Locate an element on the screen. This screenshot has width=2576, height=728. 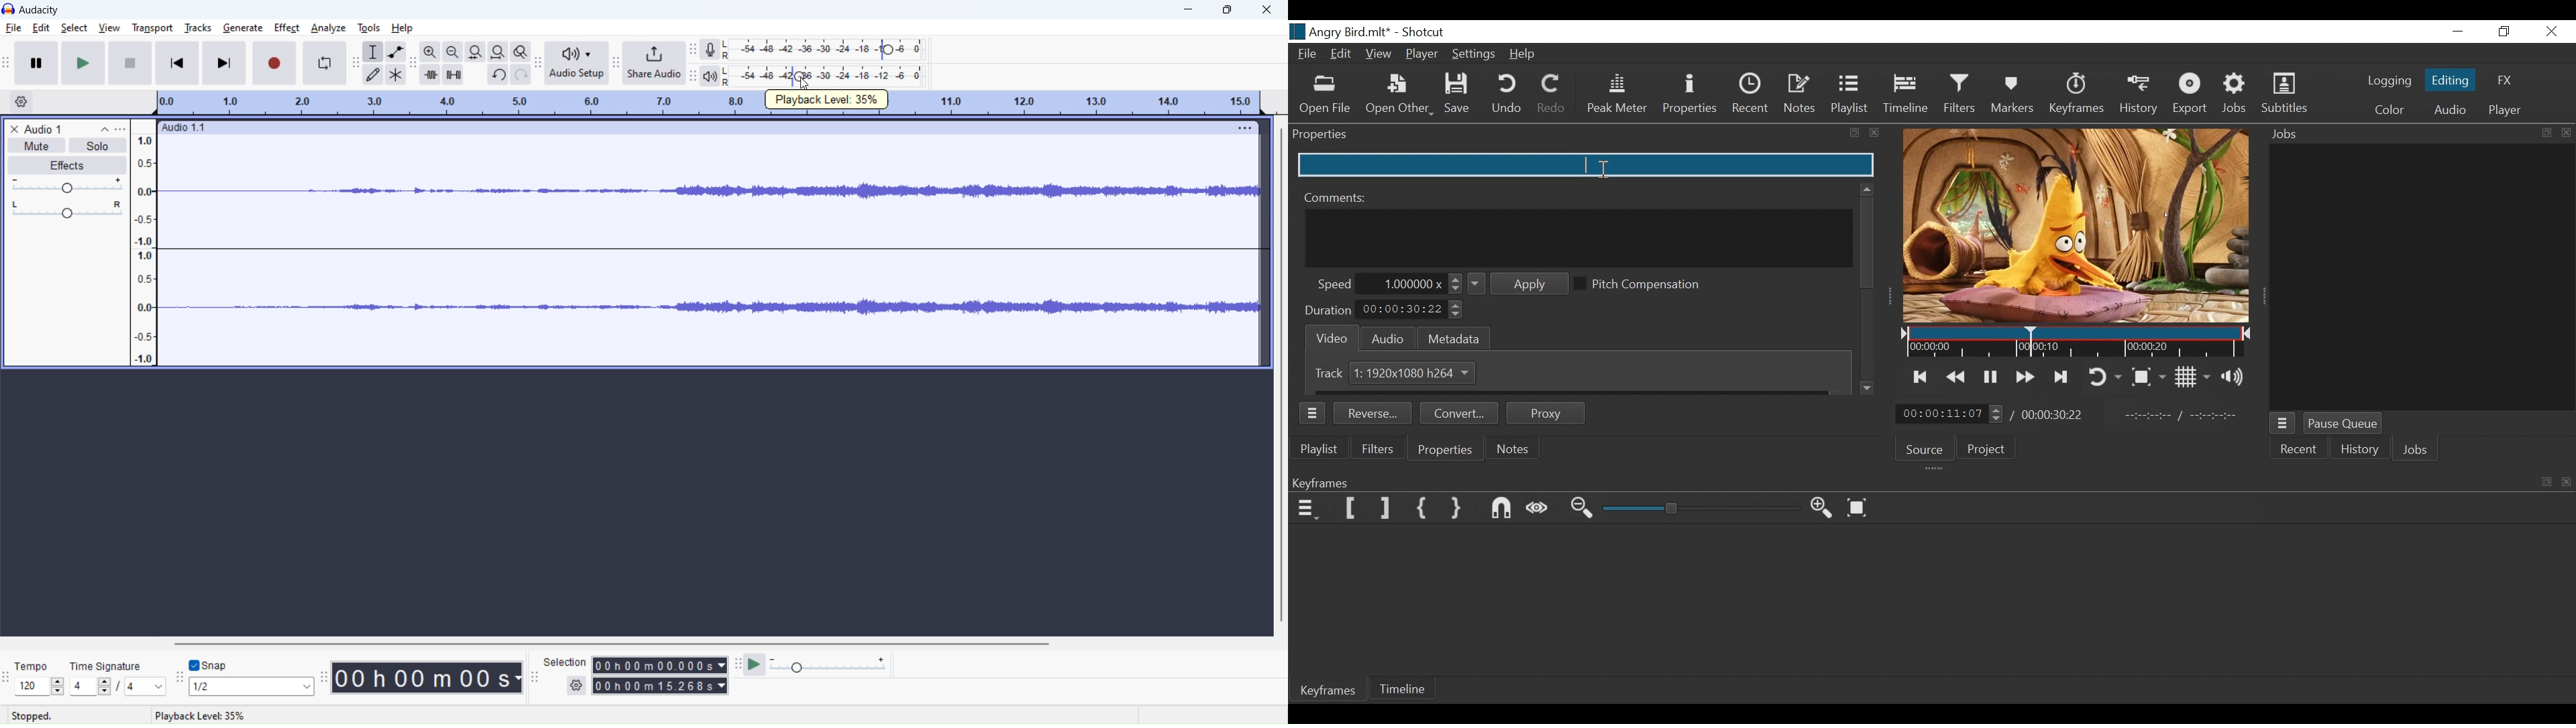
Keyframe menu is located at coordinates (1309, 509).